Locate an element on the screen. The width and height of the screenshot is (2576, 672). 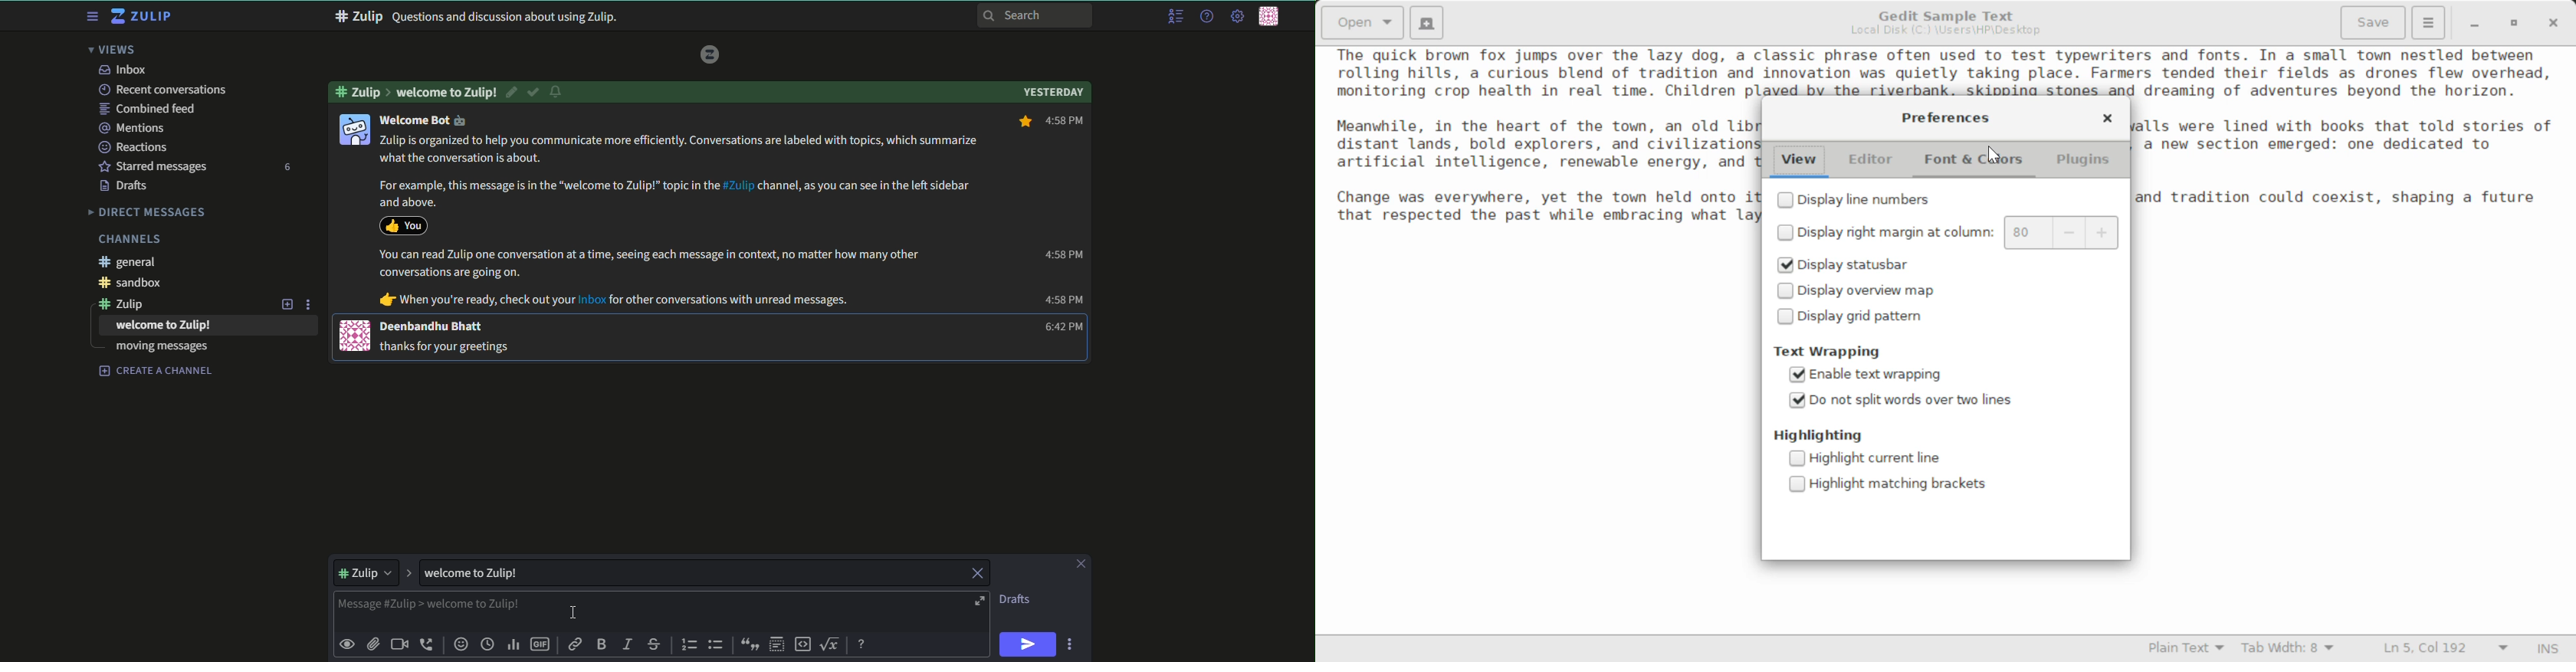
Highlighting Options Headig is located at coordinates (1820, 434).